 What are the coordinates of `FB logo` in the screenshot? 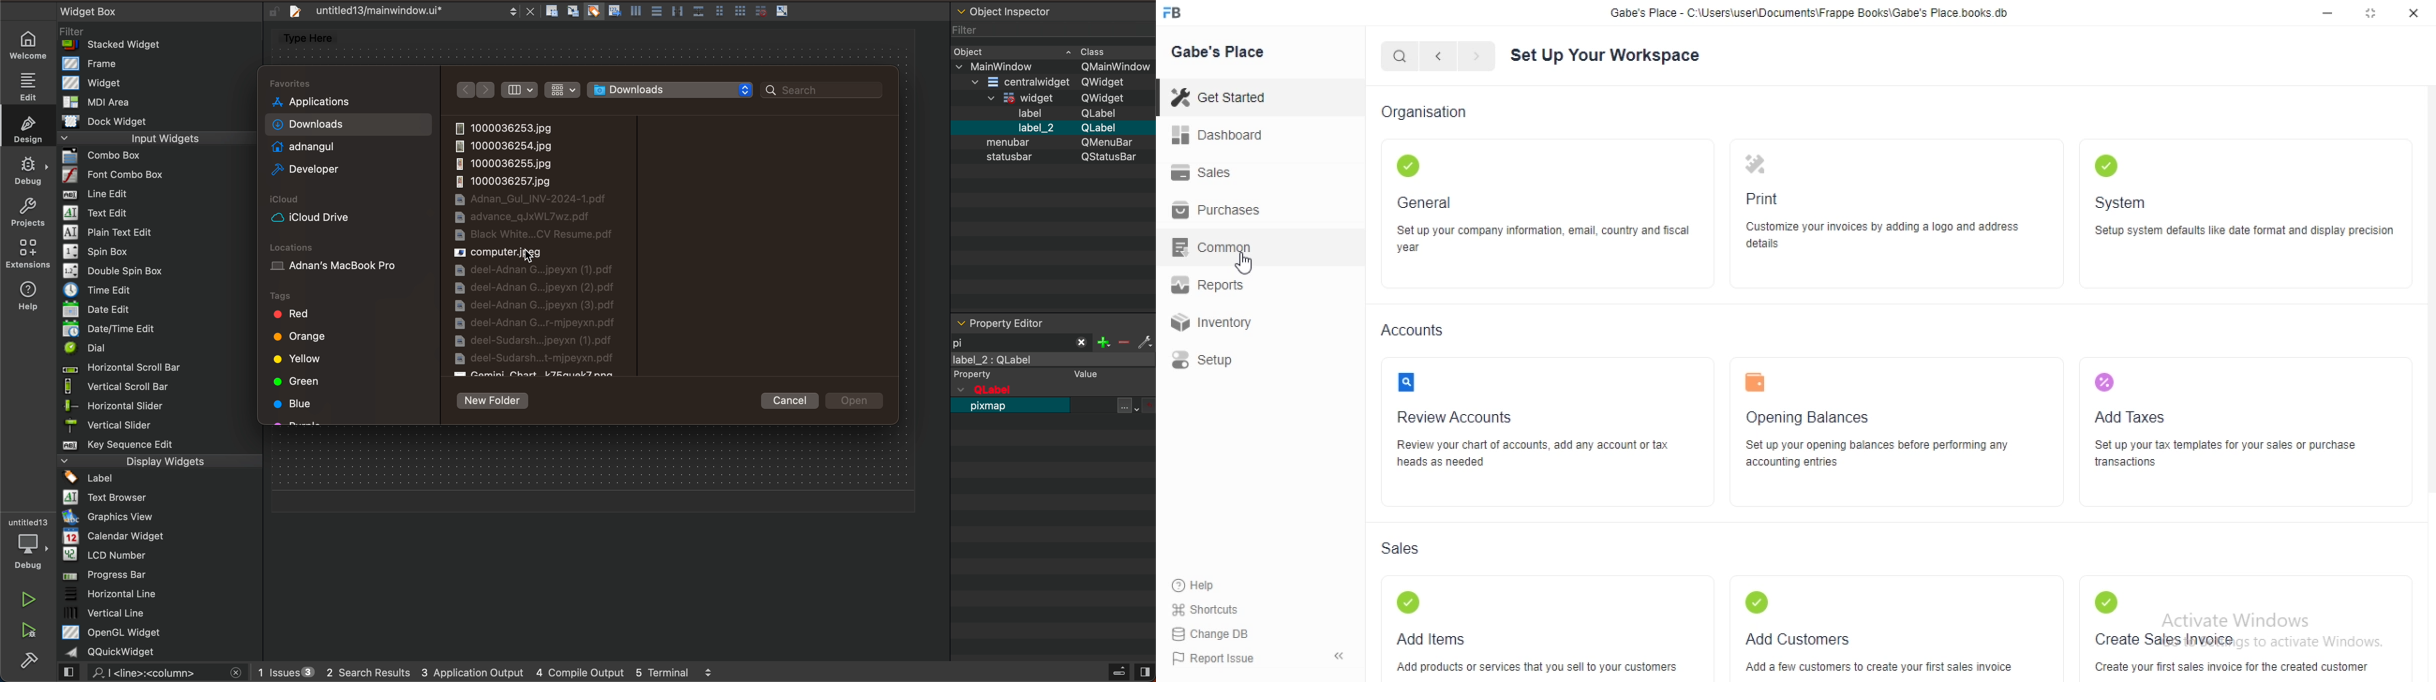 It's located at (1174, 13).